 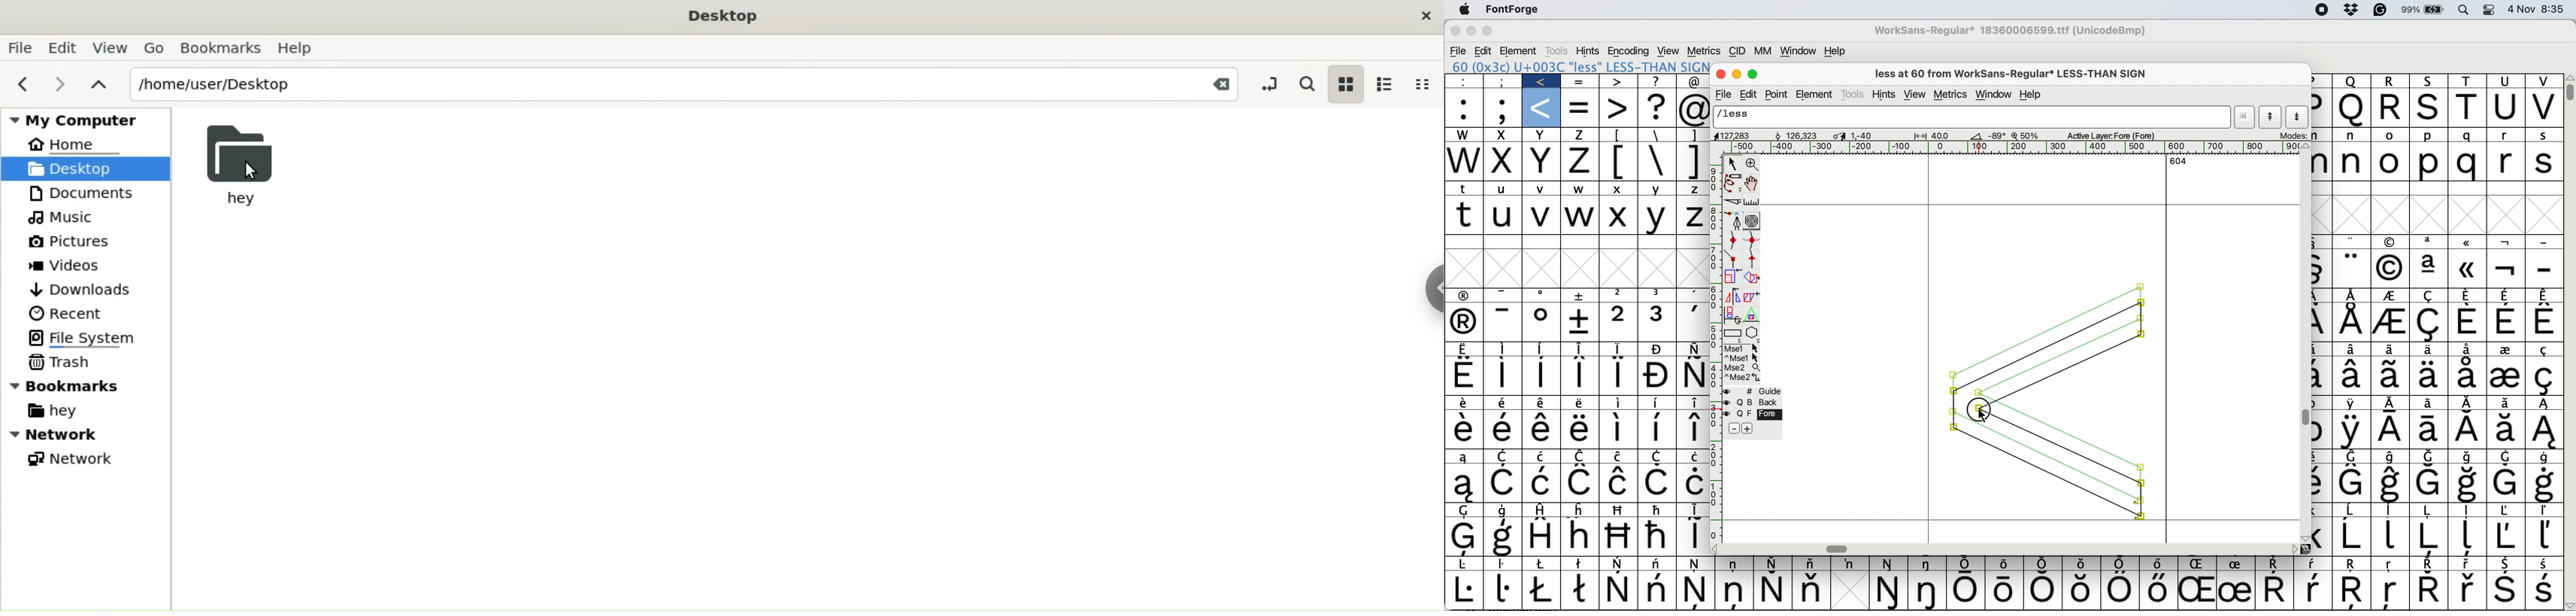 What do you see at coordinates (1465, 458) in the screenshot?
I see `Symbol` at bounding box center [1465, 458].